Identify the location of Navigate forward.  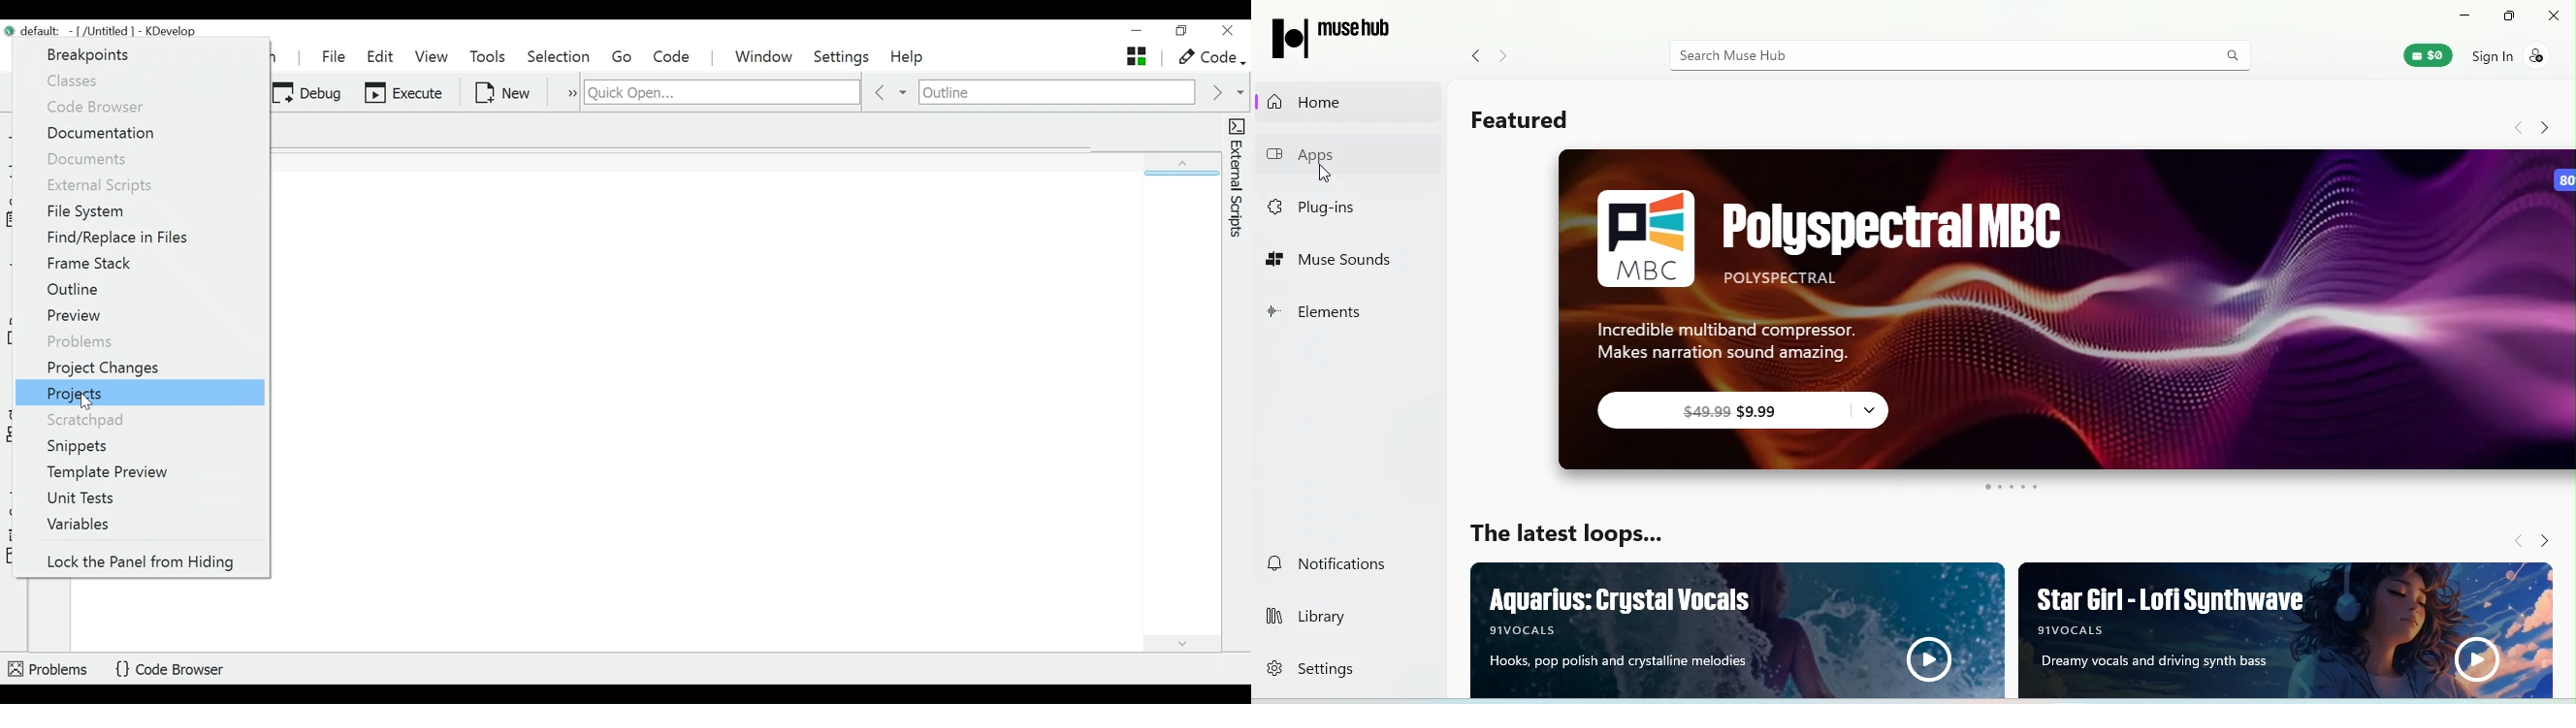
(2549, 126).